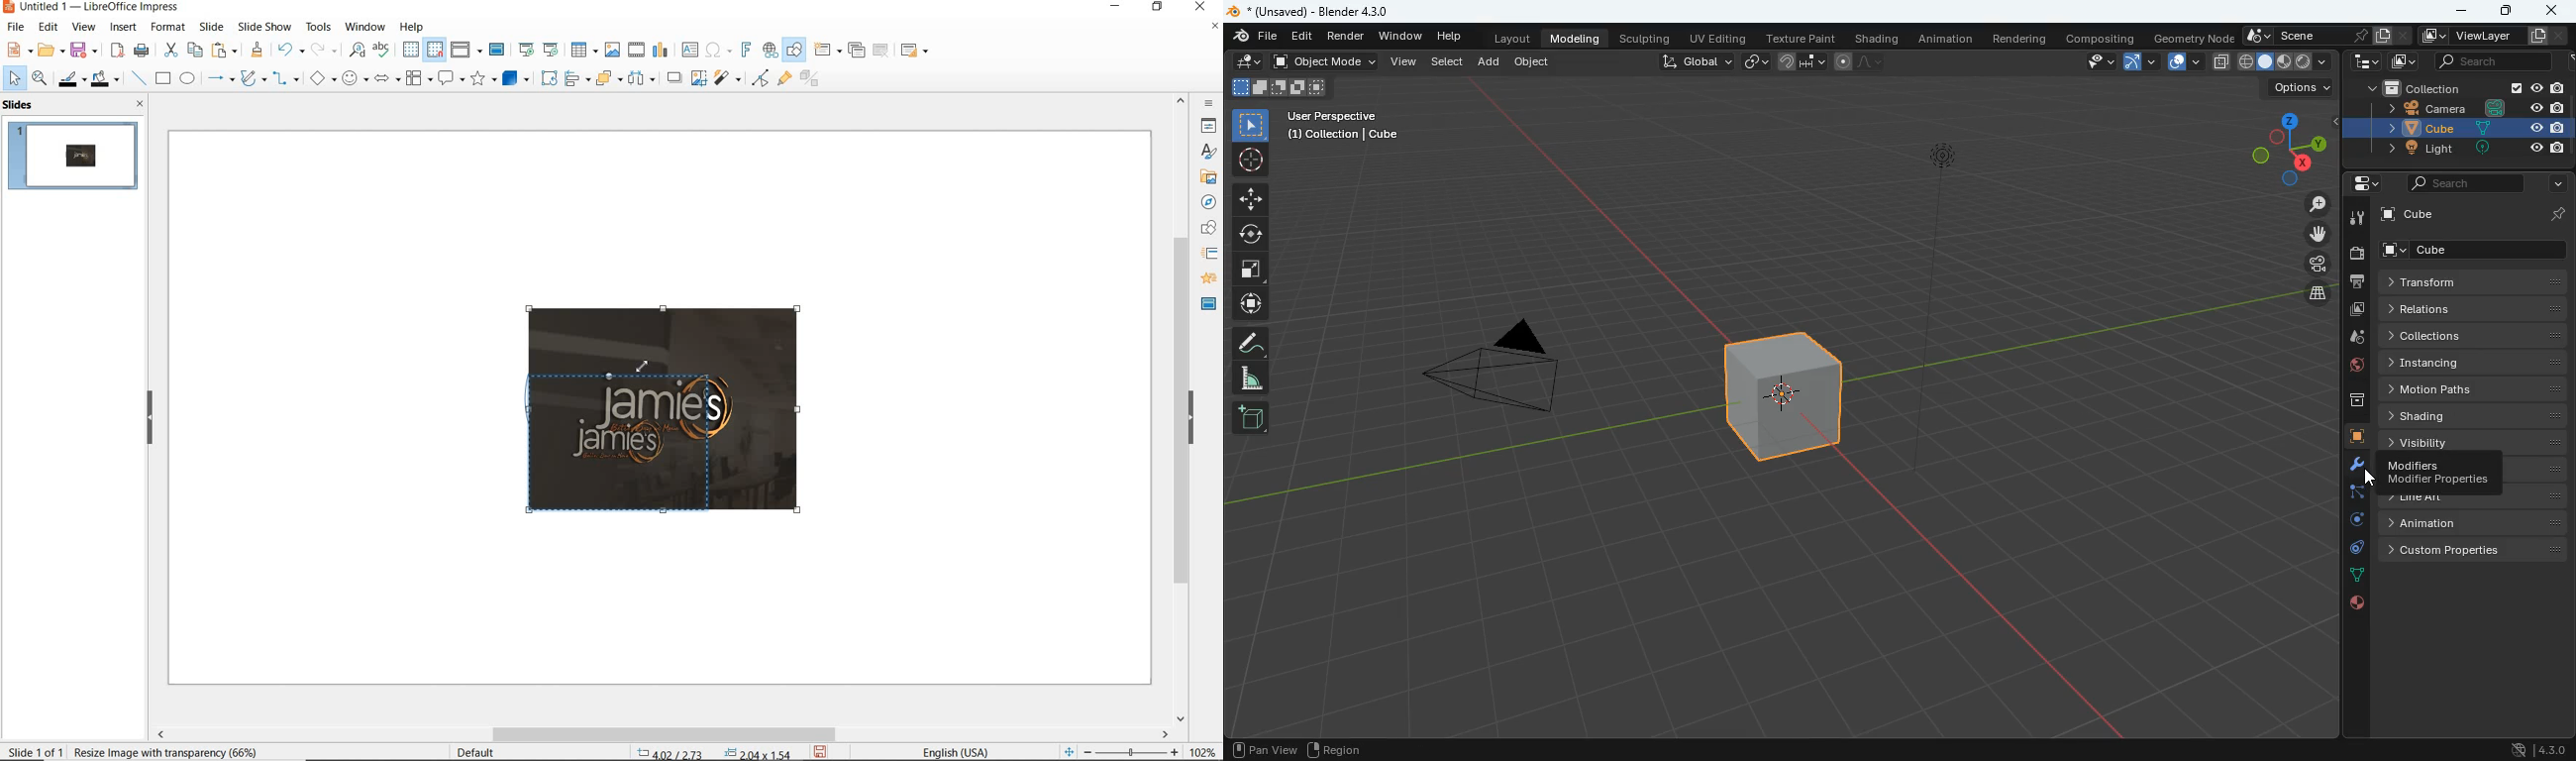 The width and height of the screenshot is (2576, 784). I want to click on toggle extrusion, so click(814, 80).